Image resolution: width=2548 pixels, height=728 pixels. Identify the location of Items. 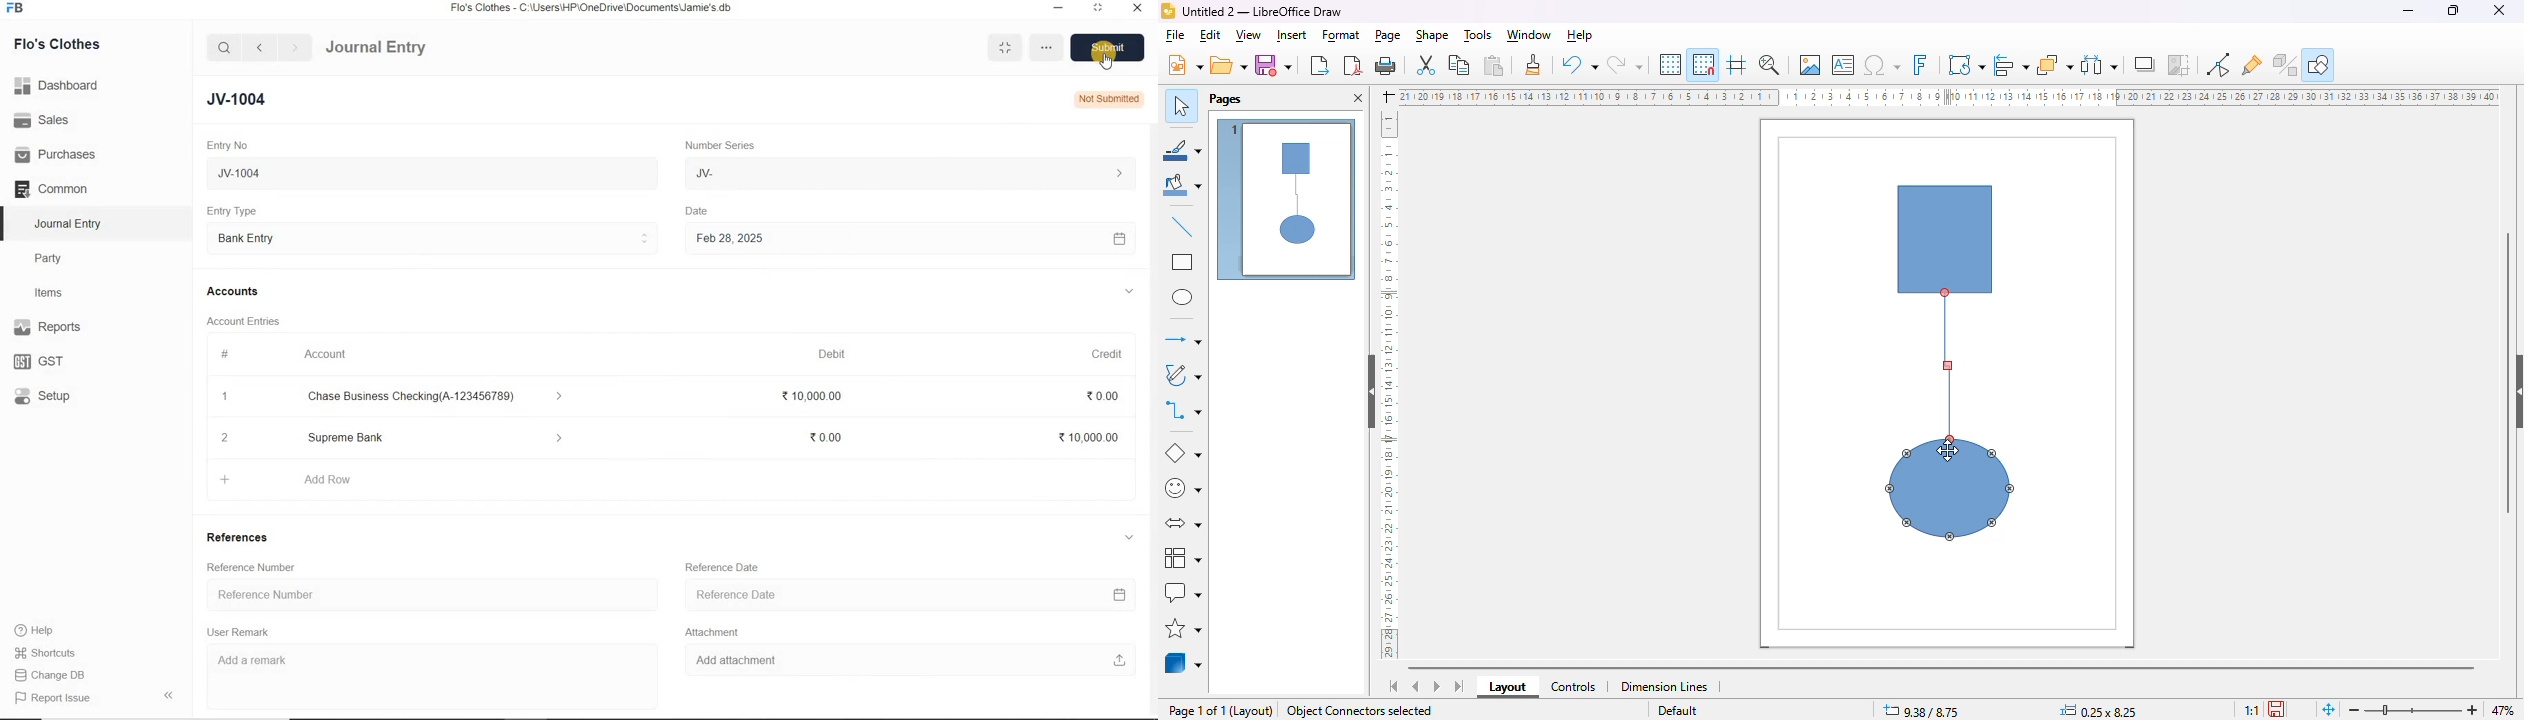
(55, 291).